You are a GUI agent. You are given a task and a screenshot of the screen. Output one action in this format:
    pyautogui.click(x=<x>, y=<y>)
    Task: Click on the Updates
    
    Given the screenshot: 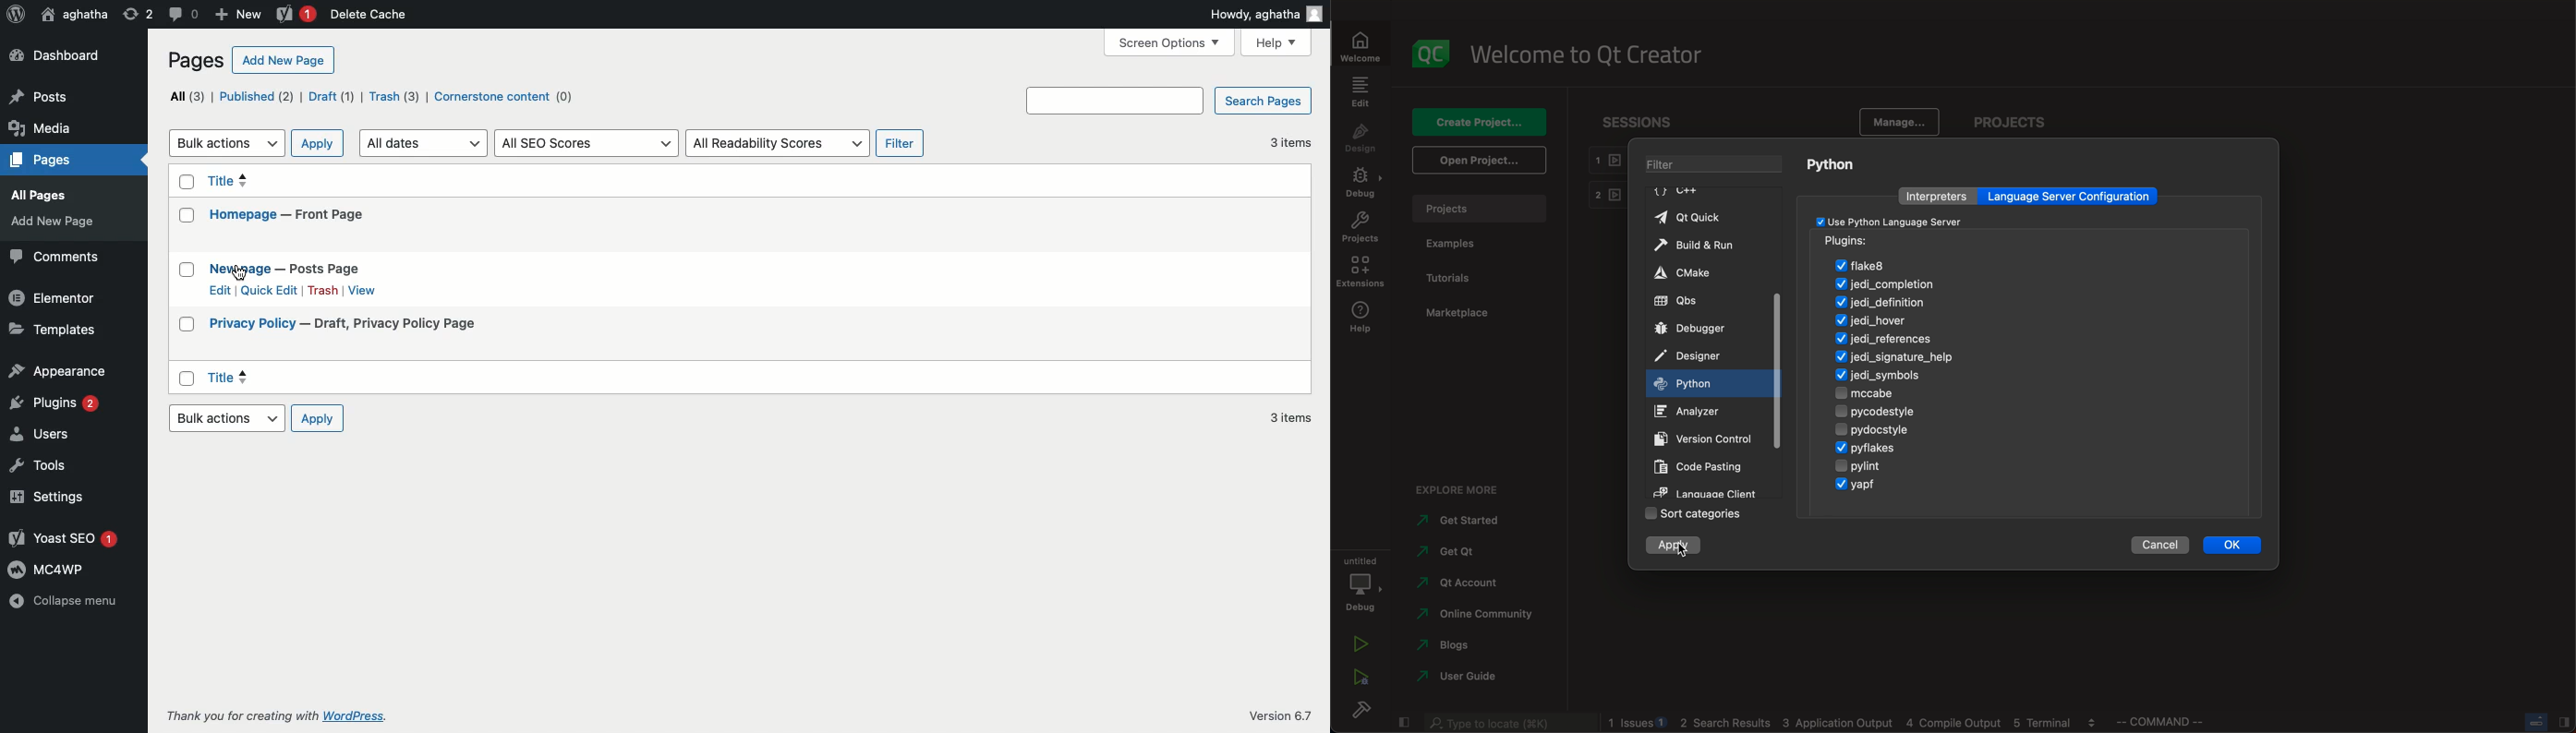 What is the action you would take?
    pyautogui.click(x=67, y=117)
    